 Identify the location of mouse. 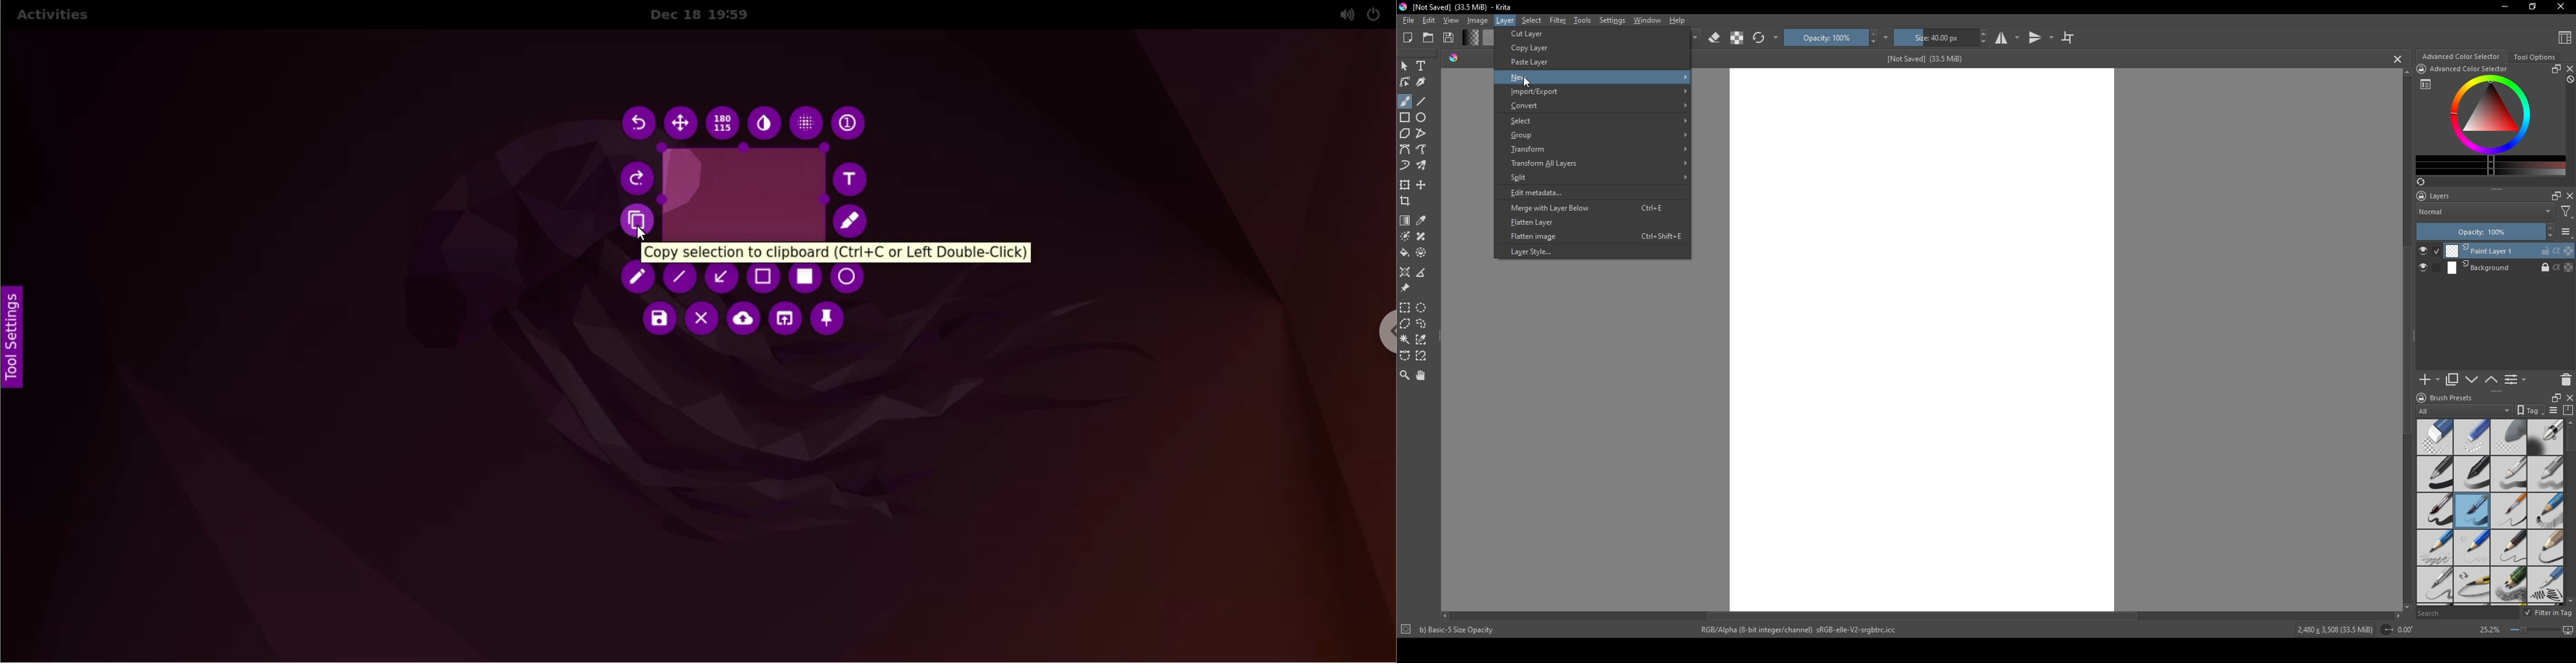
(1404, 66).